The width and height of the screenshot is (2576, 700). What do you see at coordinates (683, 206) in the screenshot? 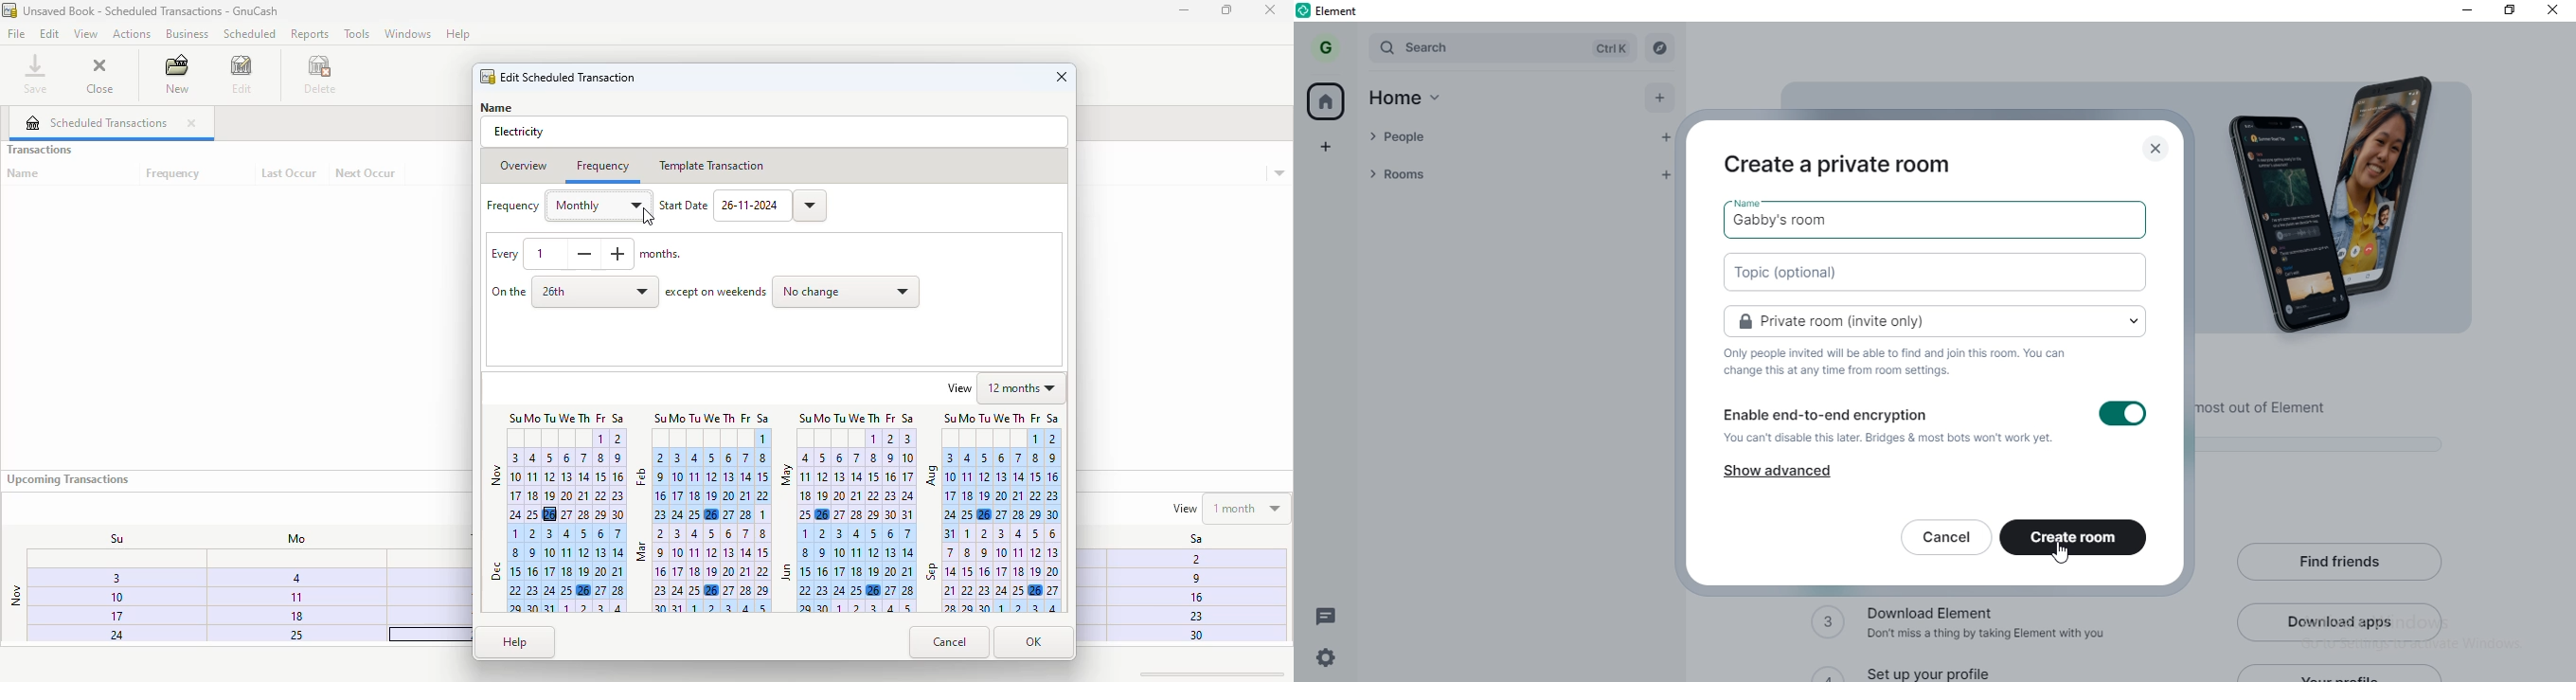
I see `Start Date` at bounding box center [683, 206].